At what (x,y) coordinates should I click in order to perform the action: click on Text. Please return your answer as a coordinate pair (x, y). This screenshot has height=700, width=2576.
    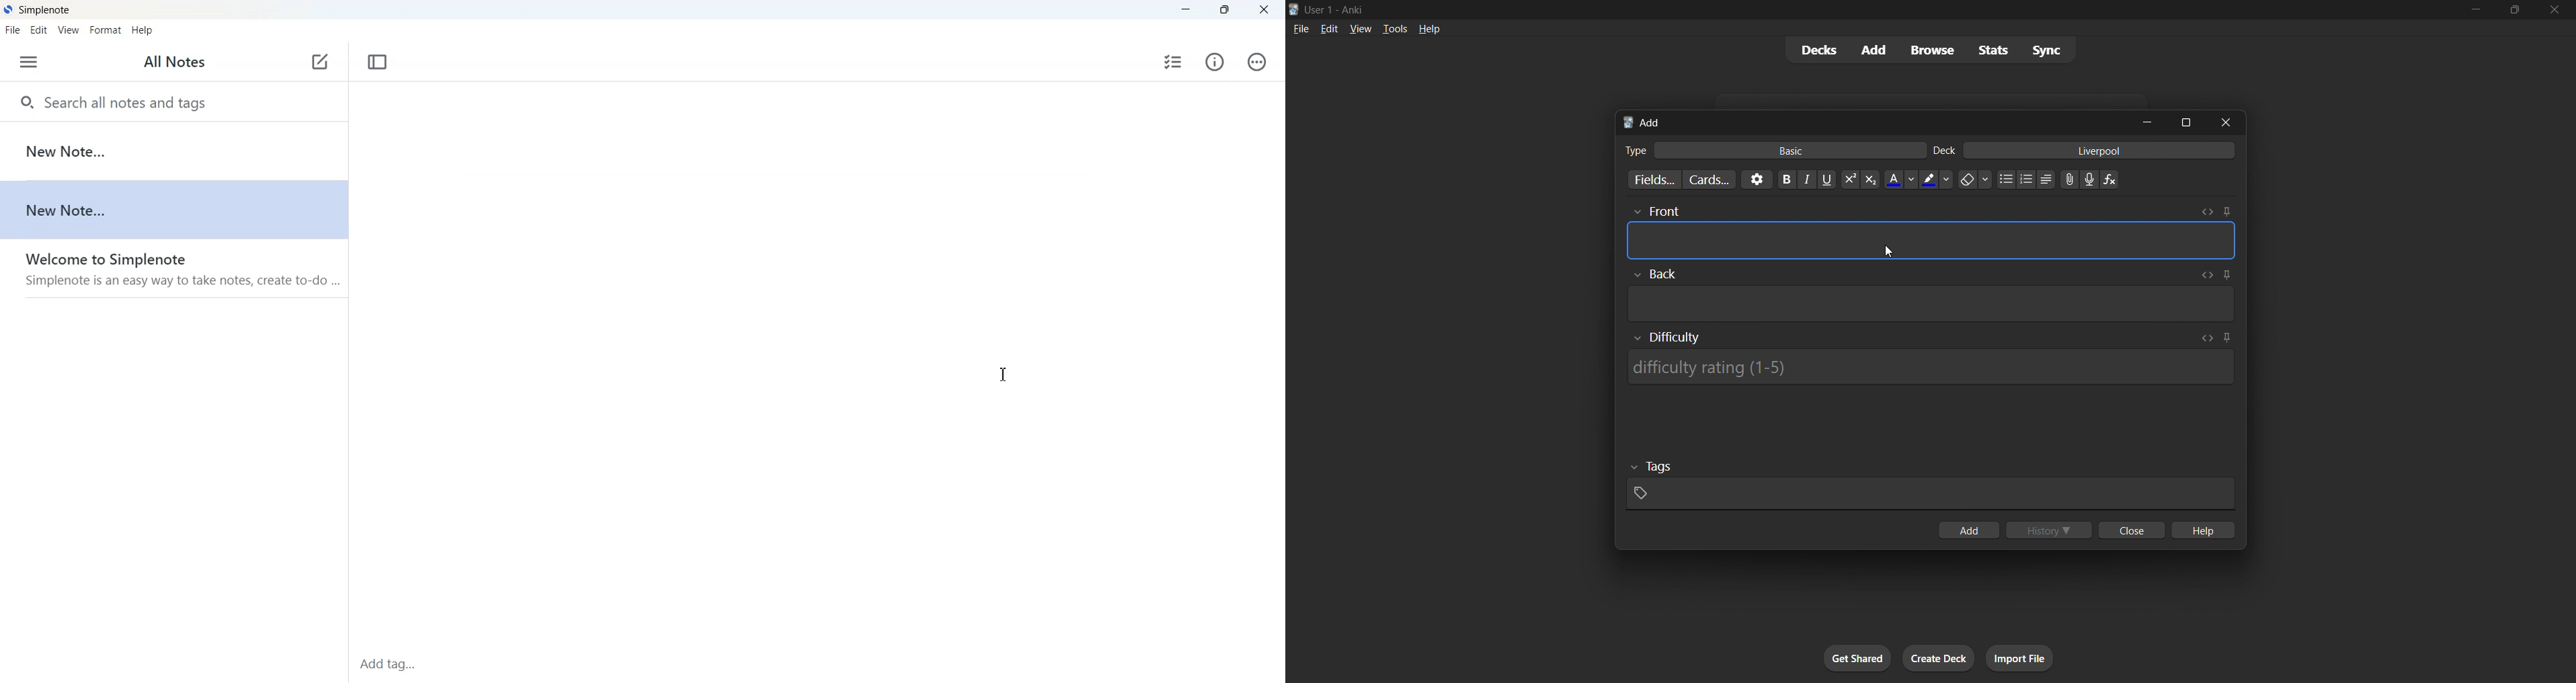
    Looking at the image, I should click on (1635, 151).